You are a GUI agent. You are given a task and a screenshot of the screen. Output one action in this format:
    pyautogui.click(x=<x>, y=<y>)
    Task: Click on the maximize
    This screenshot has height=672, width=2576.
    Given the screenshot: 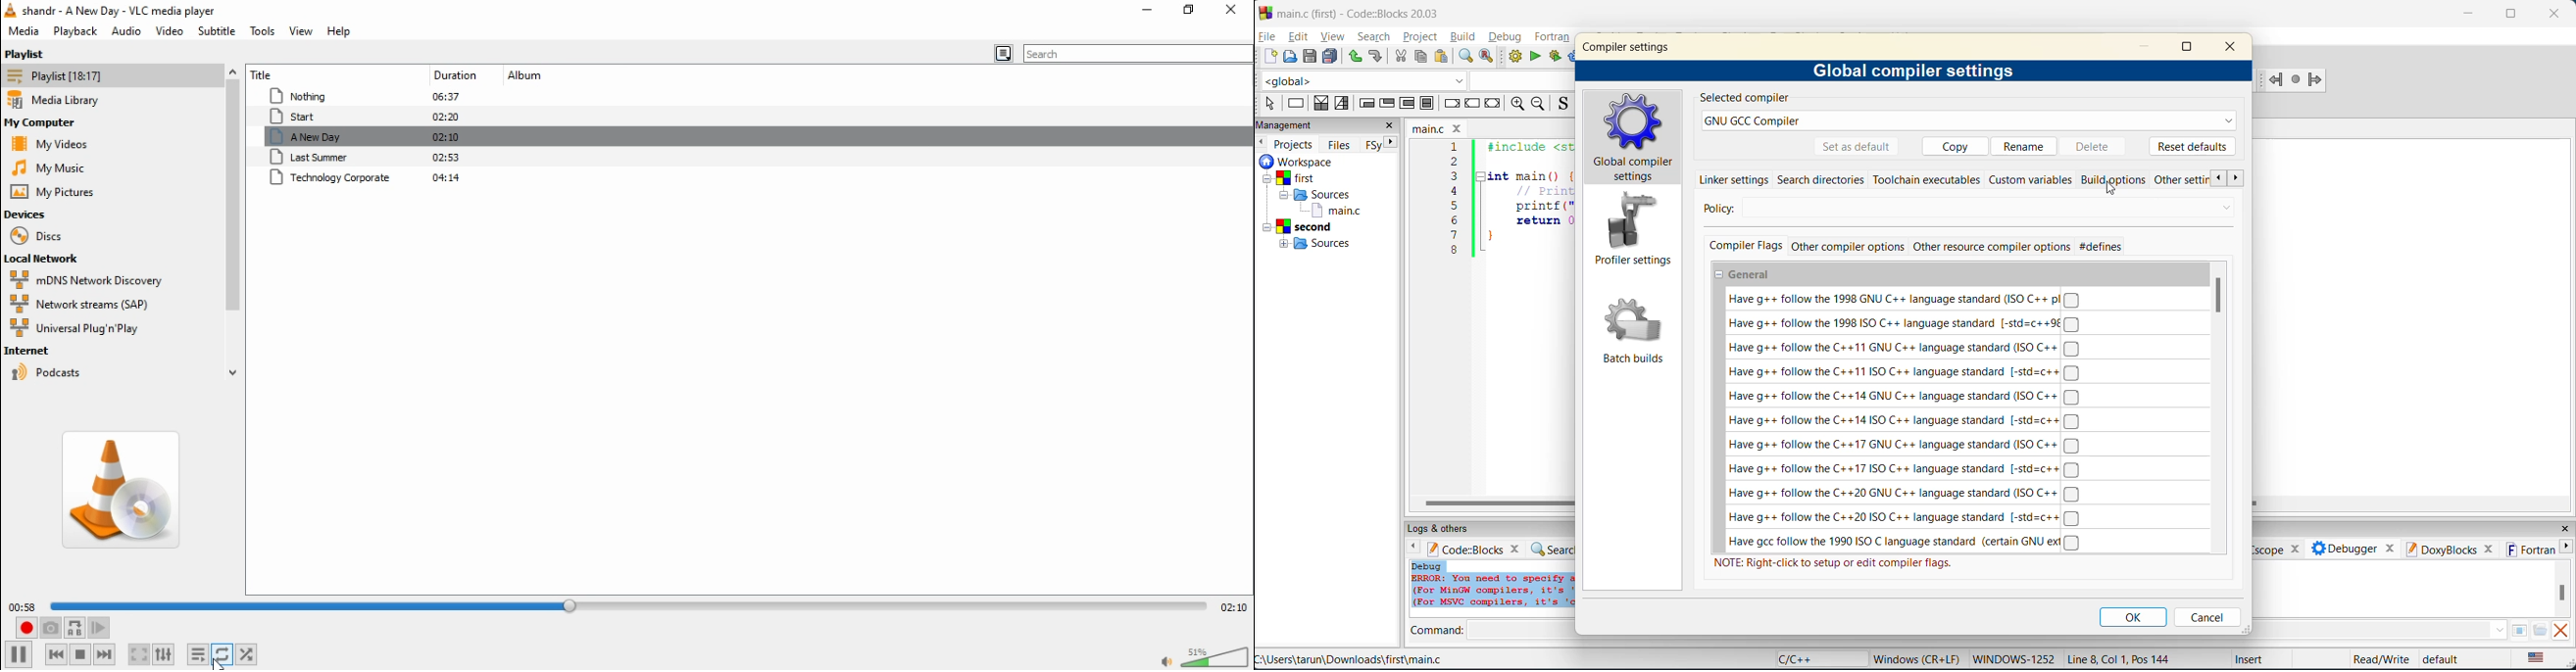 What is the action you would take?
    pyautogui.click(x=2511, y=15)
    